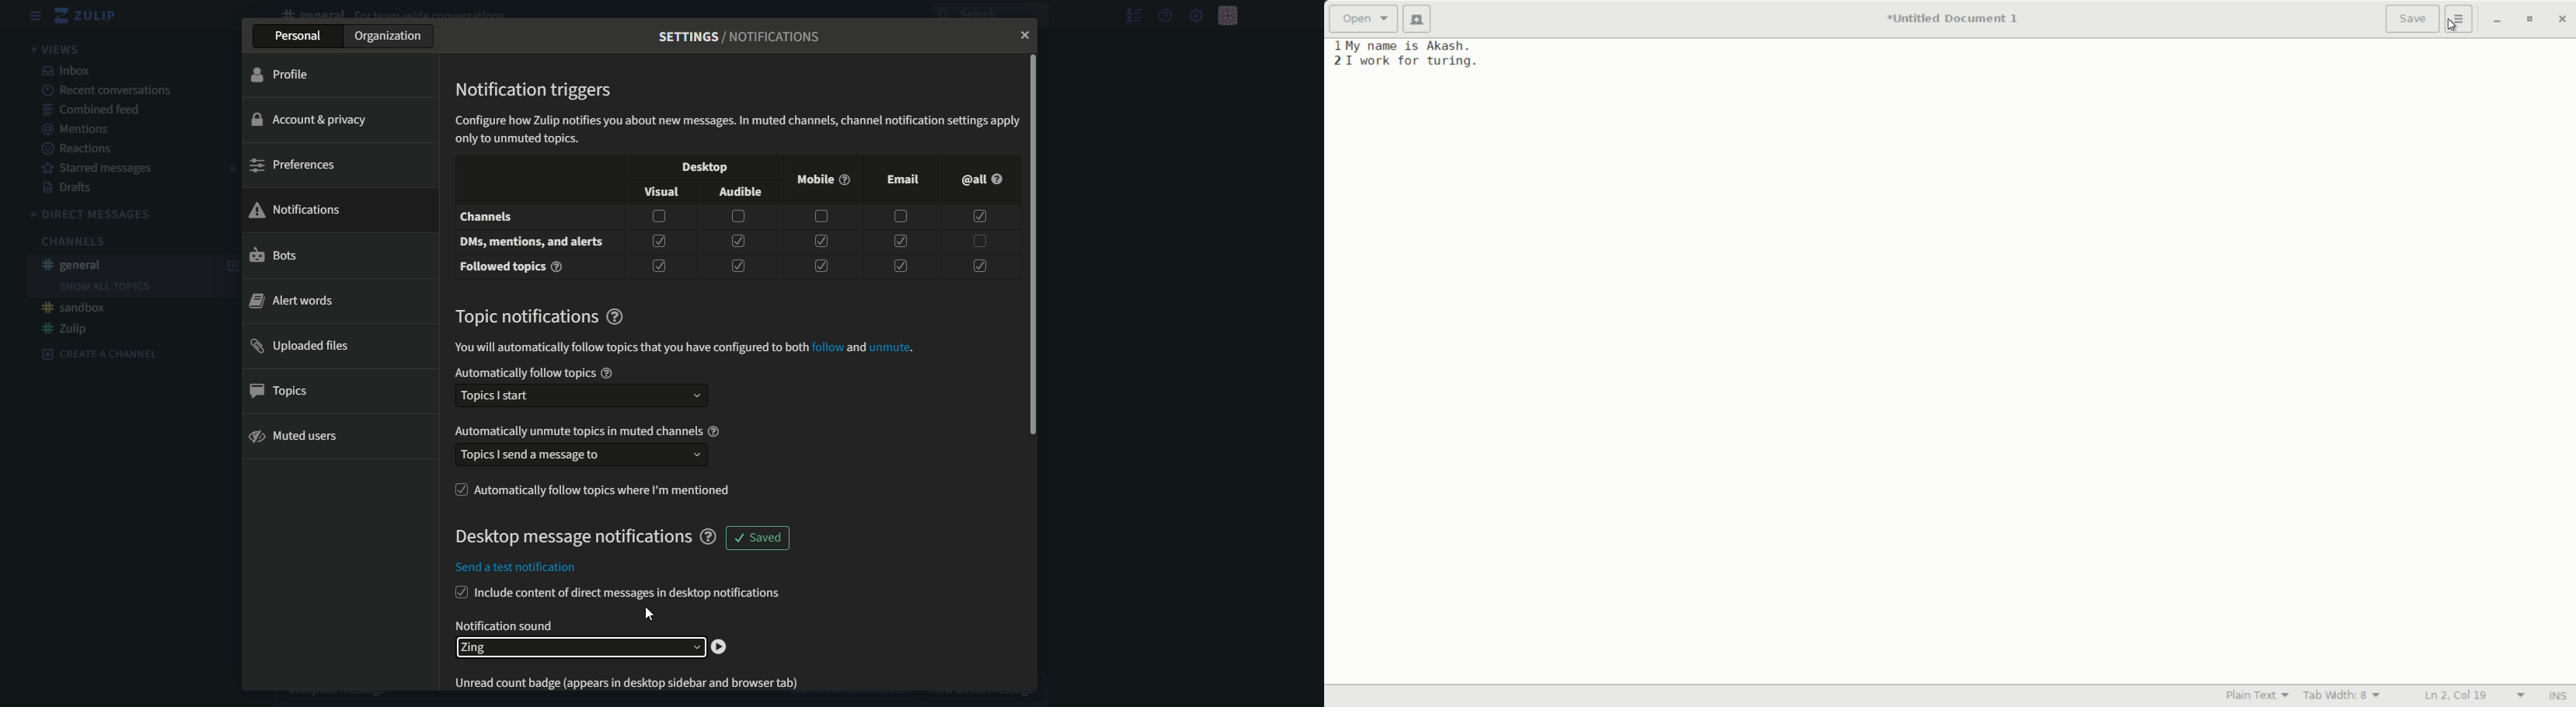  Describe the element at coordinates (742, 193) in the screenshot. I see `audible` at that location.